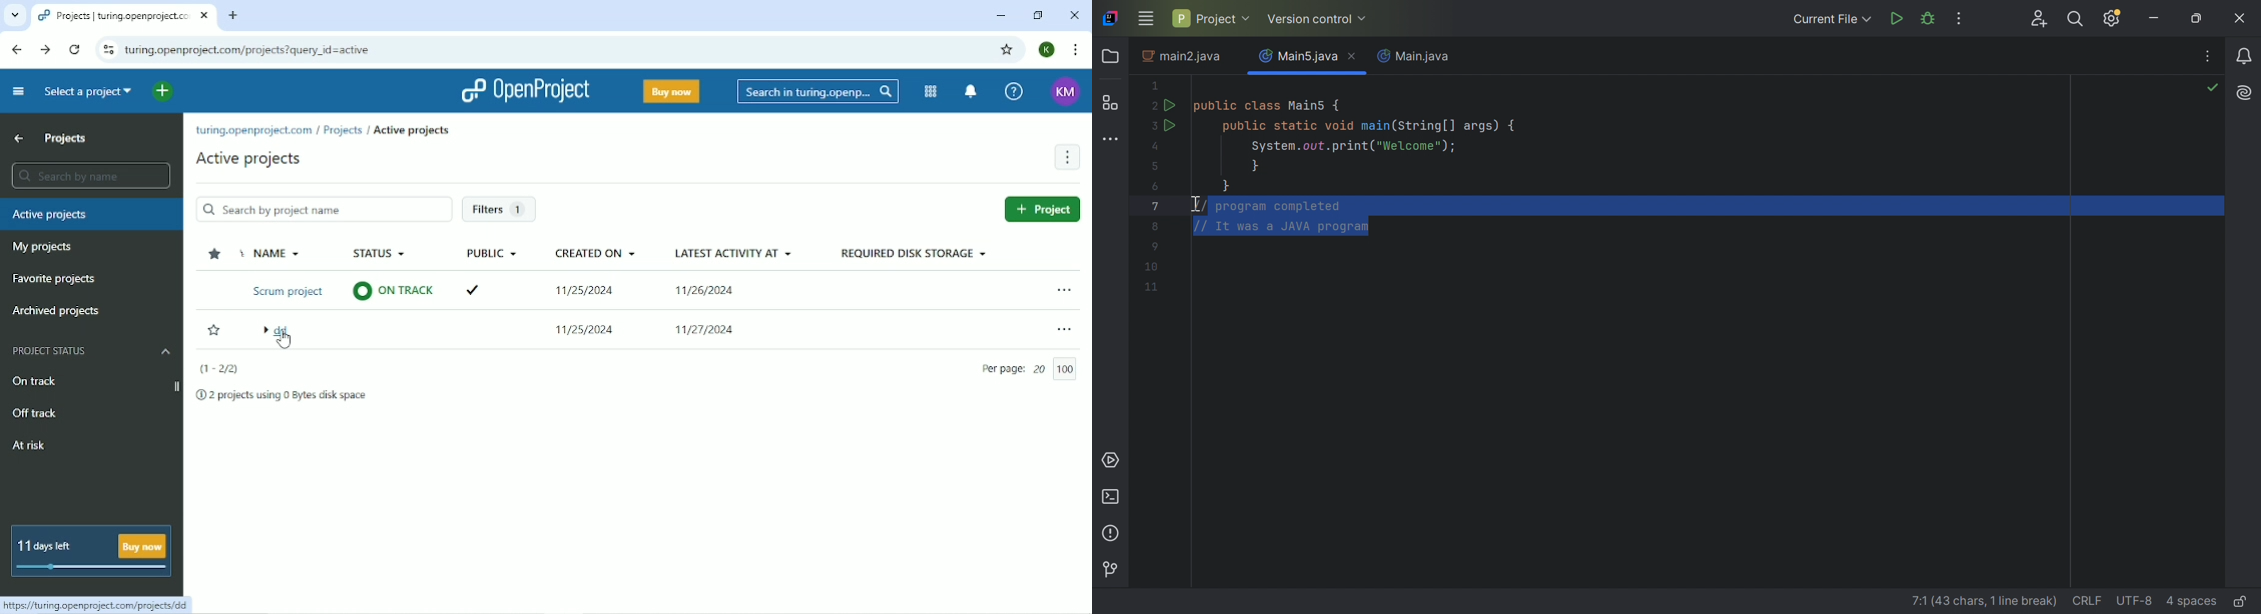 The height and width of the screenshot is (616, 2268). What do you see at coordinates (2079, 19) in the screenshot?
I see `Search` at bounding box center [2079, 19].